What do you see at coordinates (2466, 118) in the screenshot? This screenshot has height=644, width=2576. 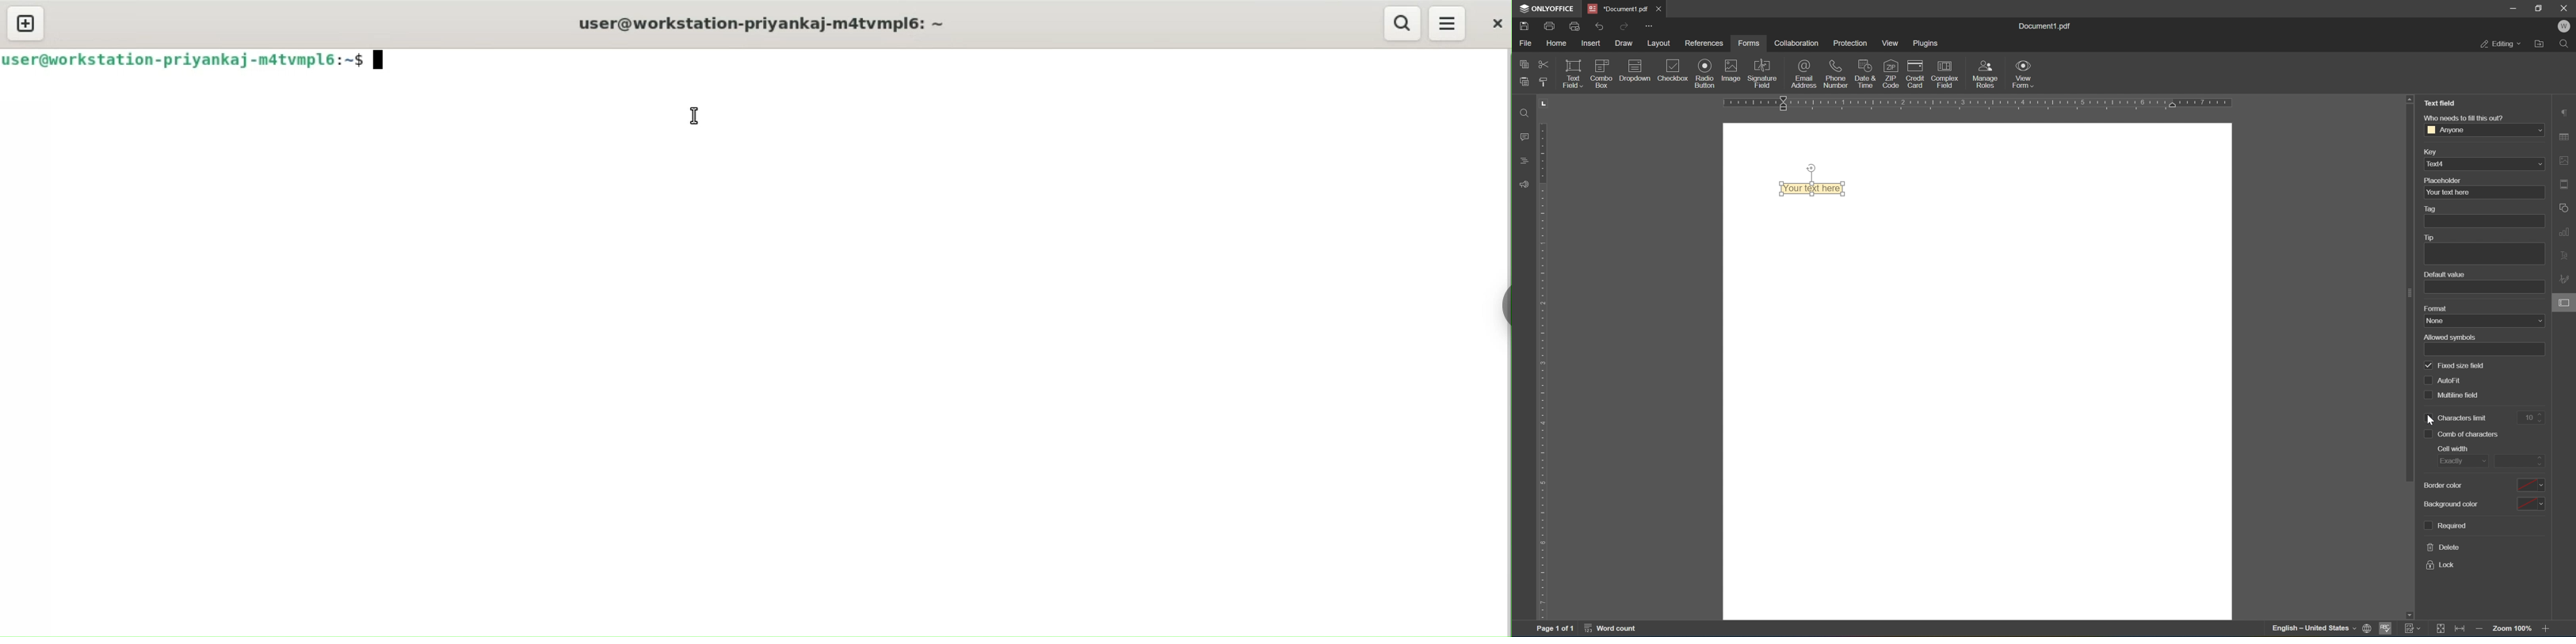 I see `who needs to fill this out?` at bounding box center [2466, 118].